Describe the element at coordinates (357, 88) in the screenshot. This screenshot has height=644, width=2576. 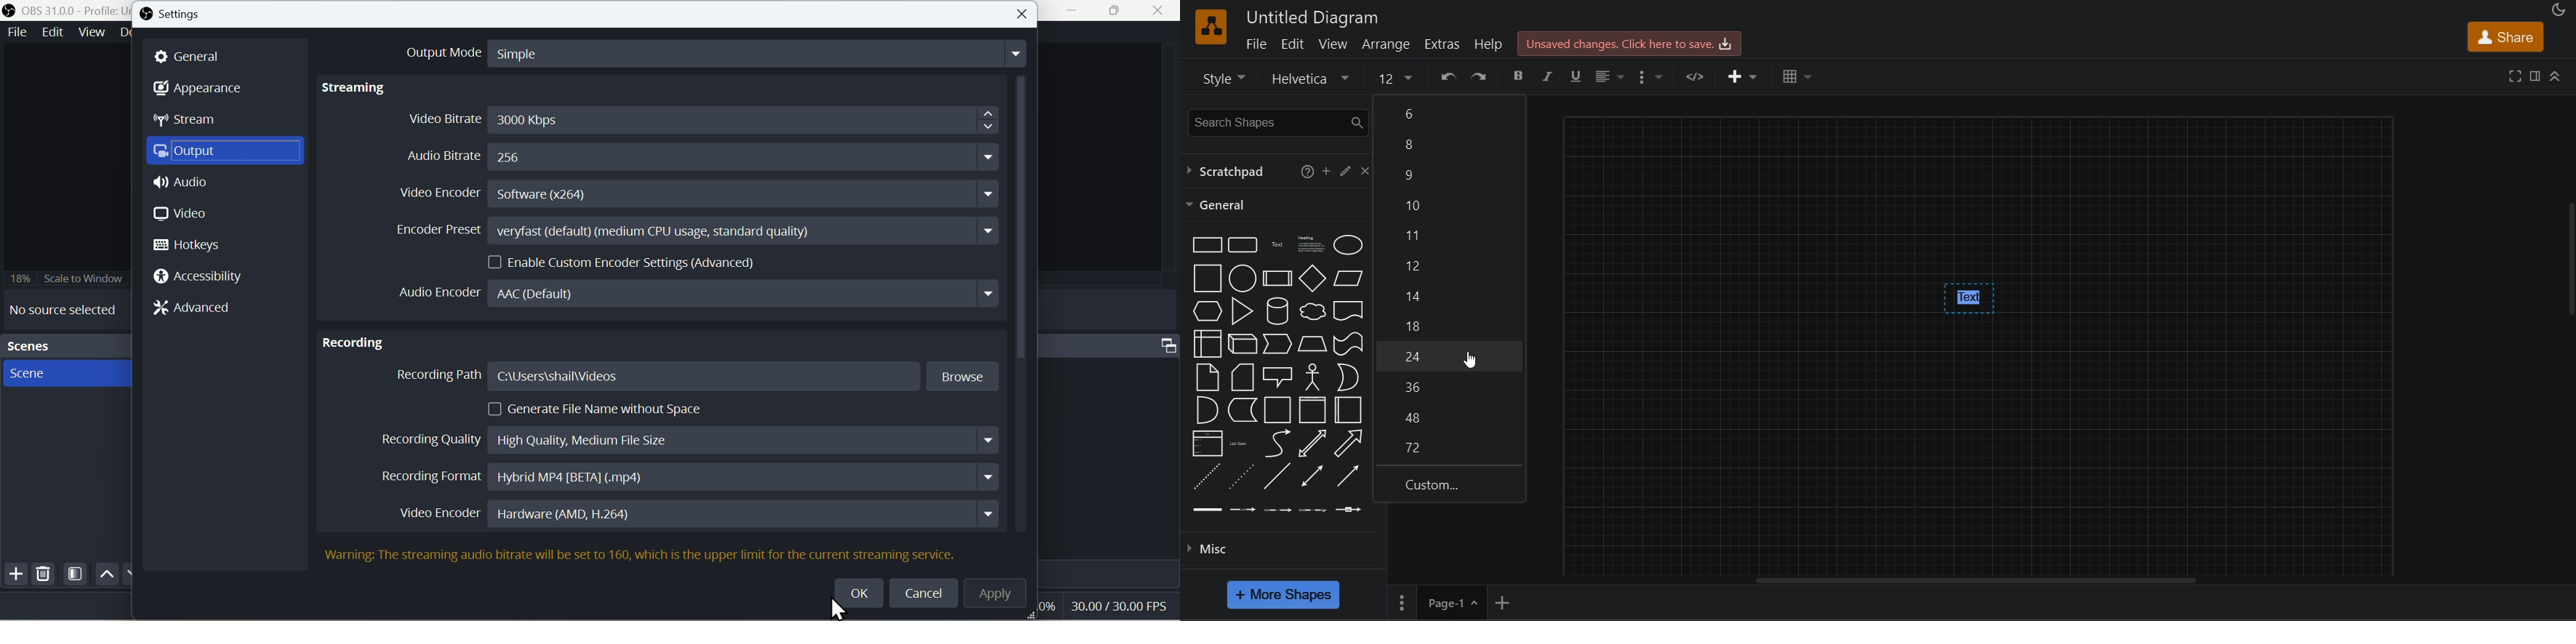
I see `Streaming` at that location.